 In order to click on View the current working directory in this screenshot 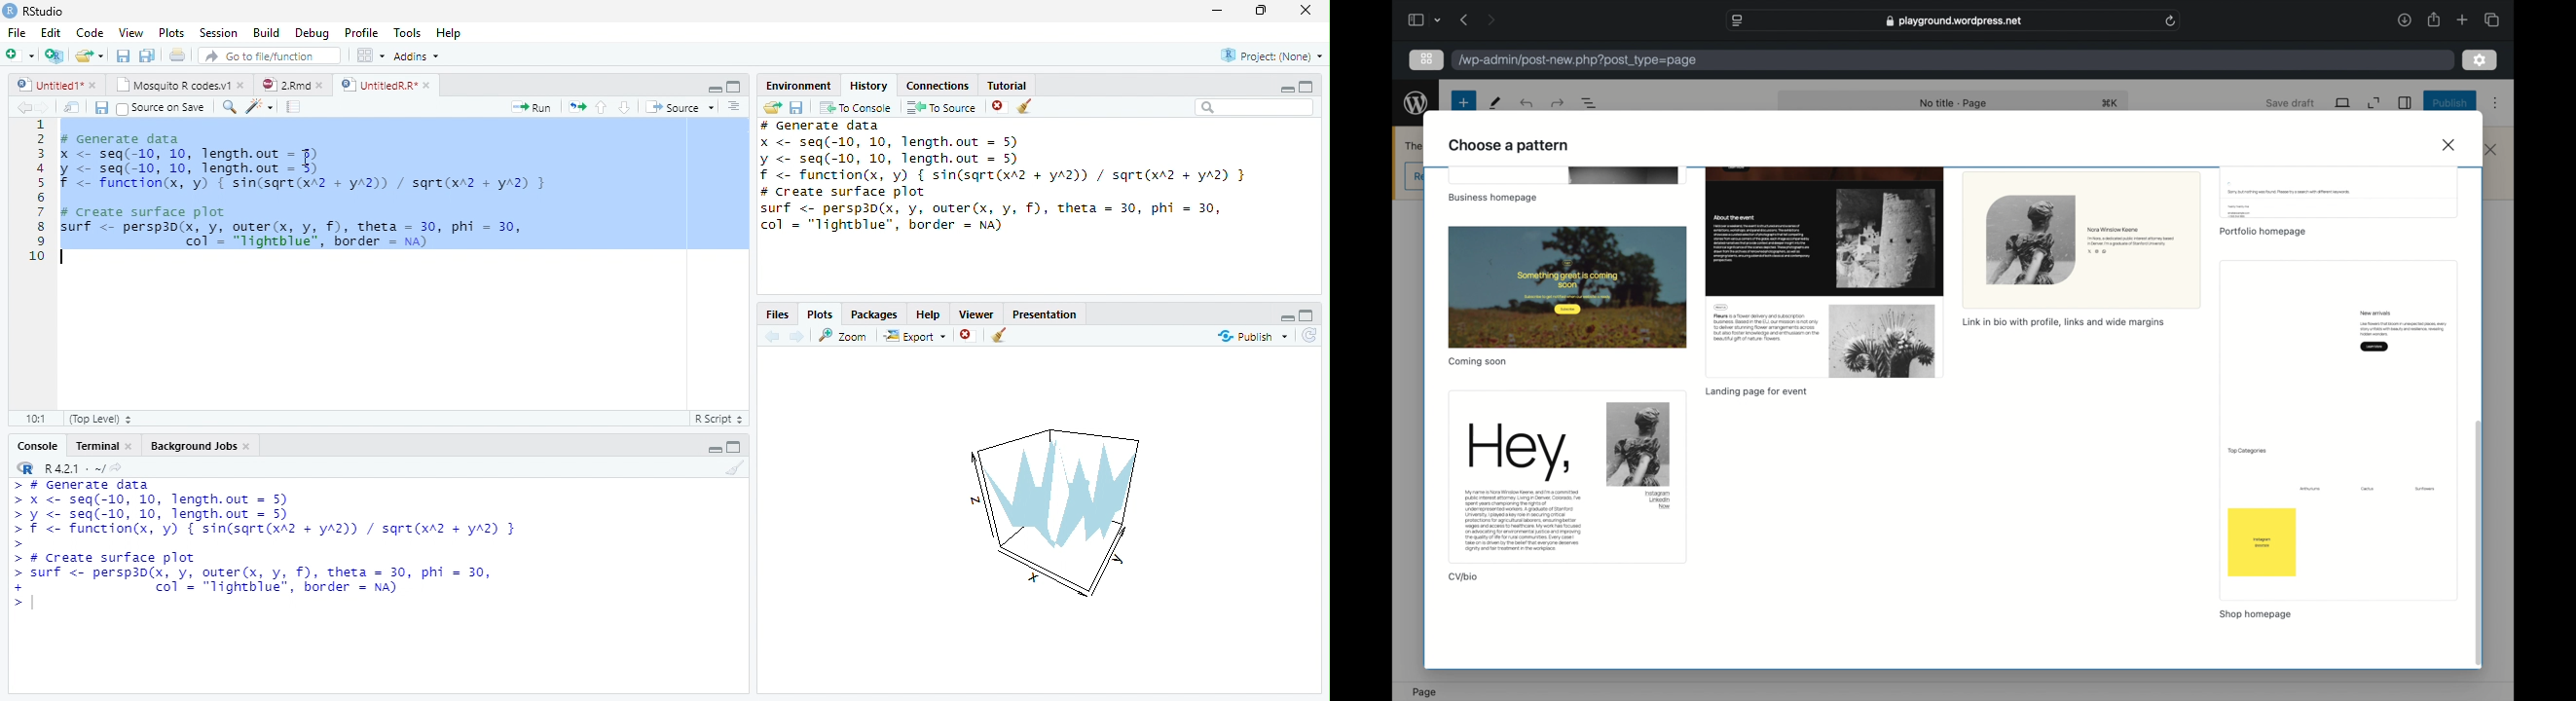, I will do `click(117, 465)`.